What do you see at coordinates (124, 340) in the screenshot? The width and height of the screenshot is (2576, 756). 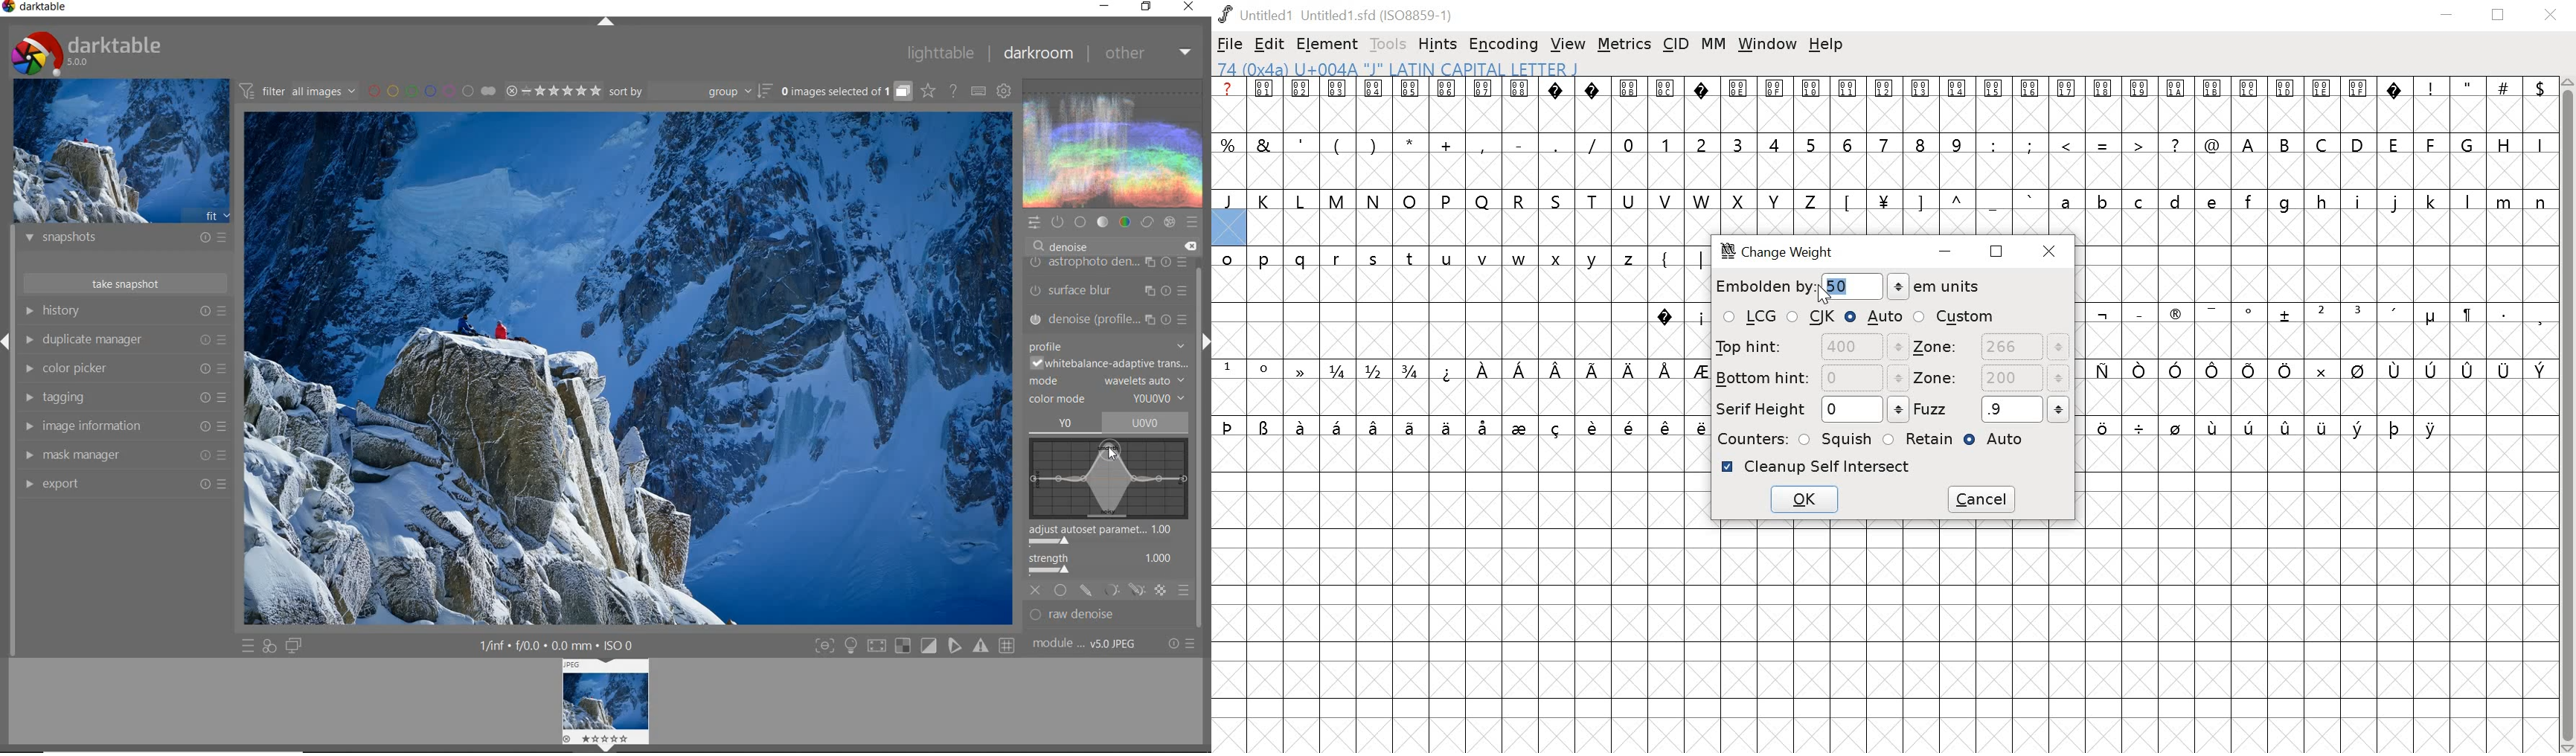 I see `duplicate manager` at bounding box center [124, 340].